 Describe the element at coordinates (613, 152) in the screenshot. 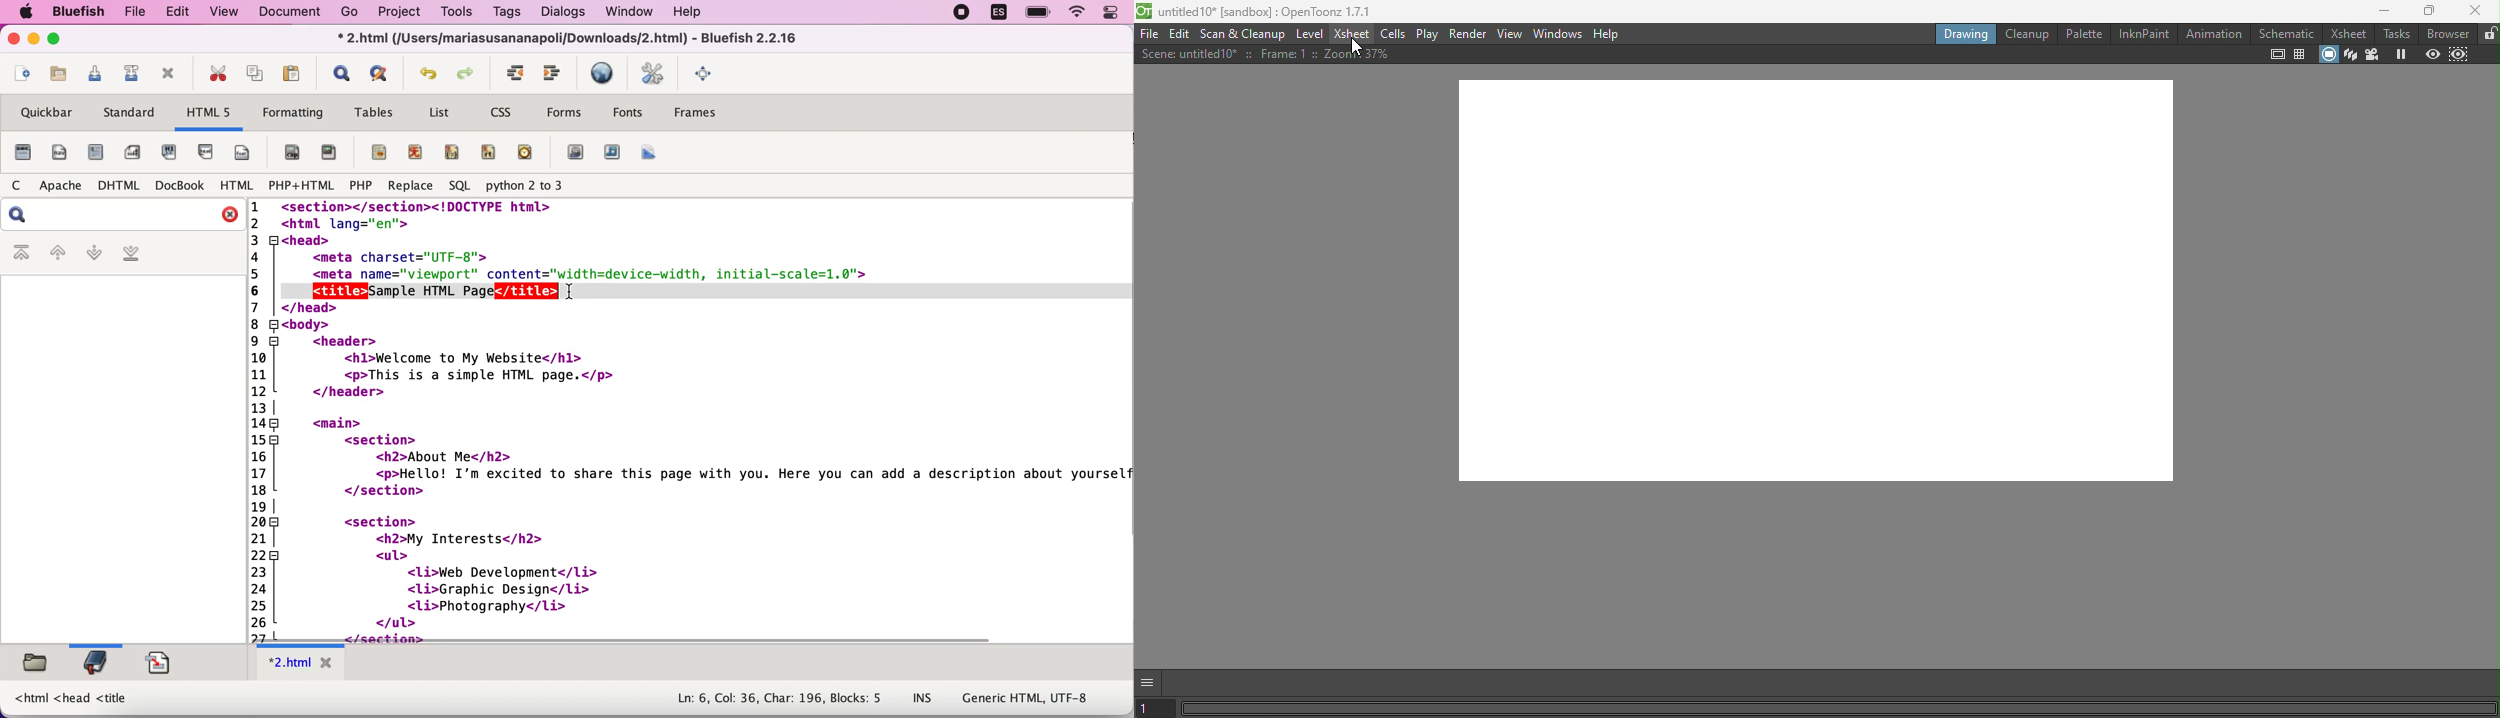

I see `audio` at that location.